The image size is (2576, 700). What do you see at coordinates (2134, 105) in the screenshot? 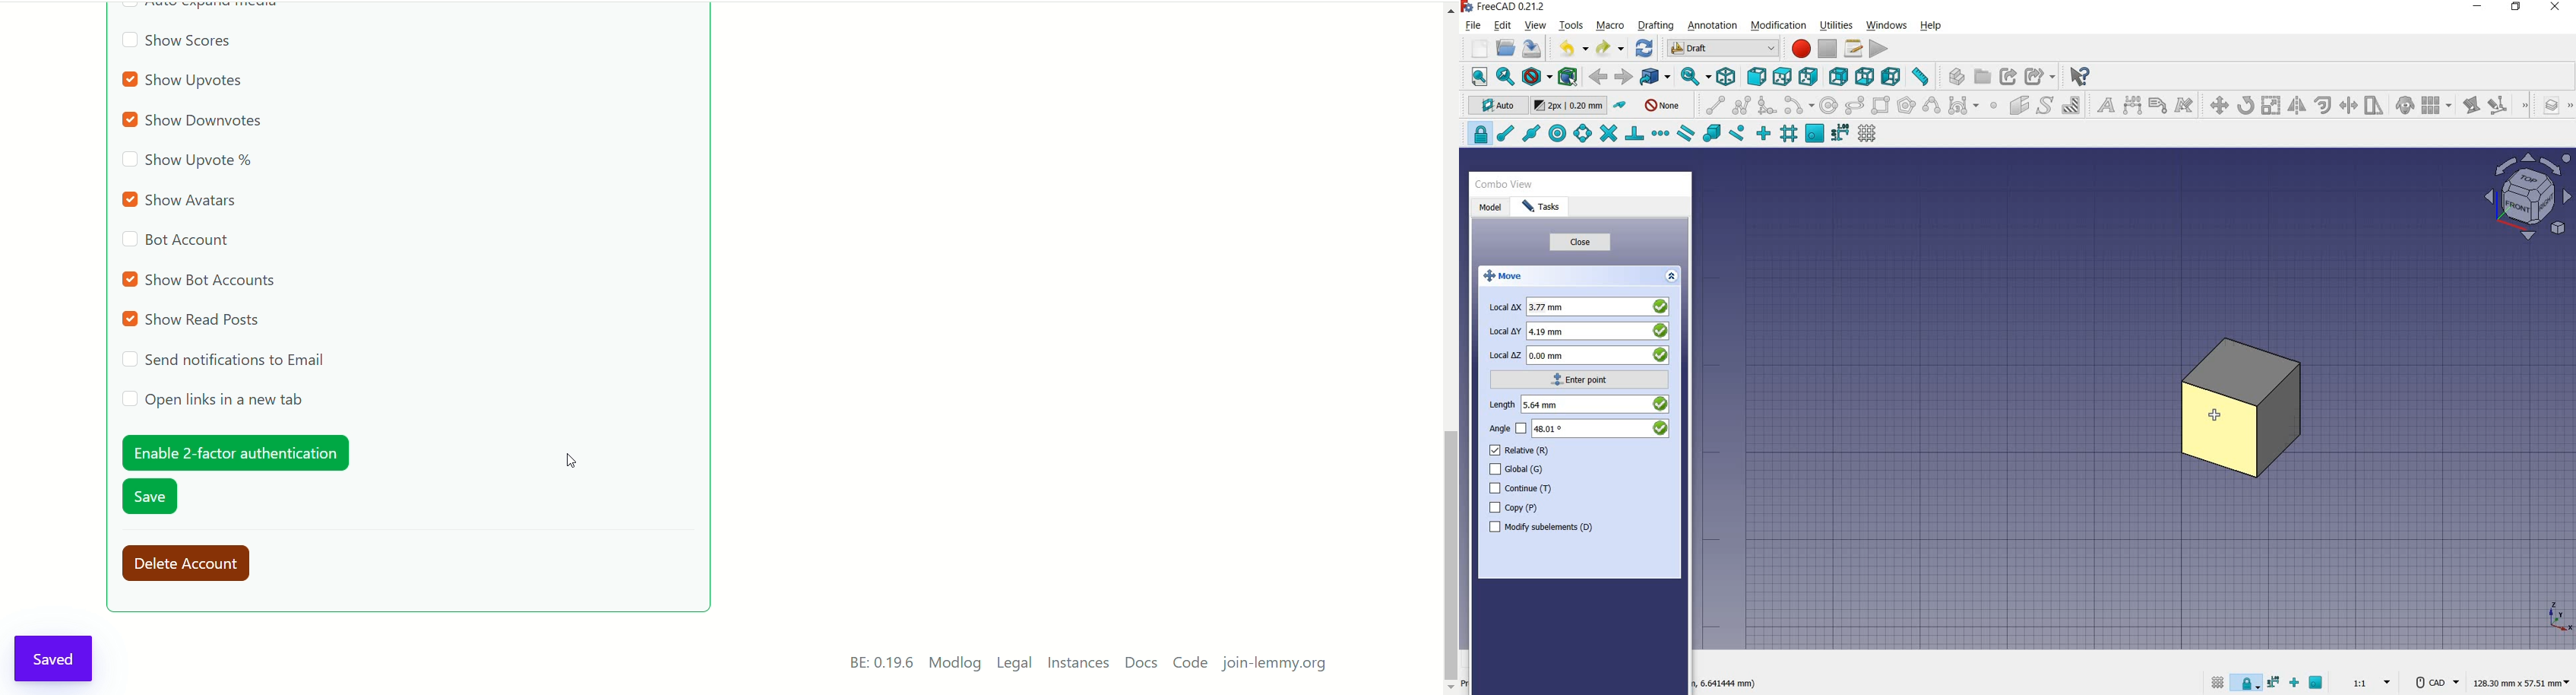
I see `dimension` at bounding box center [2134, 105].